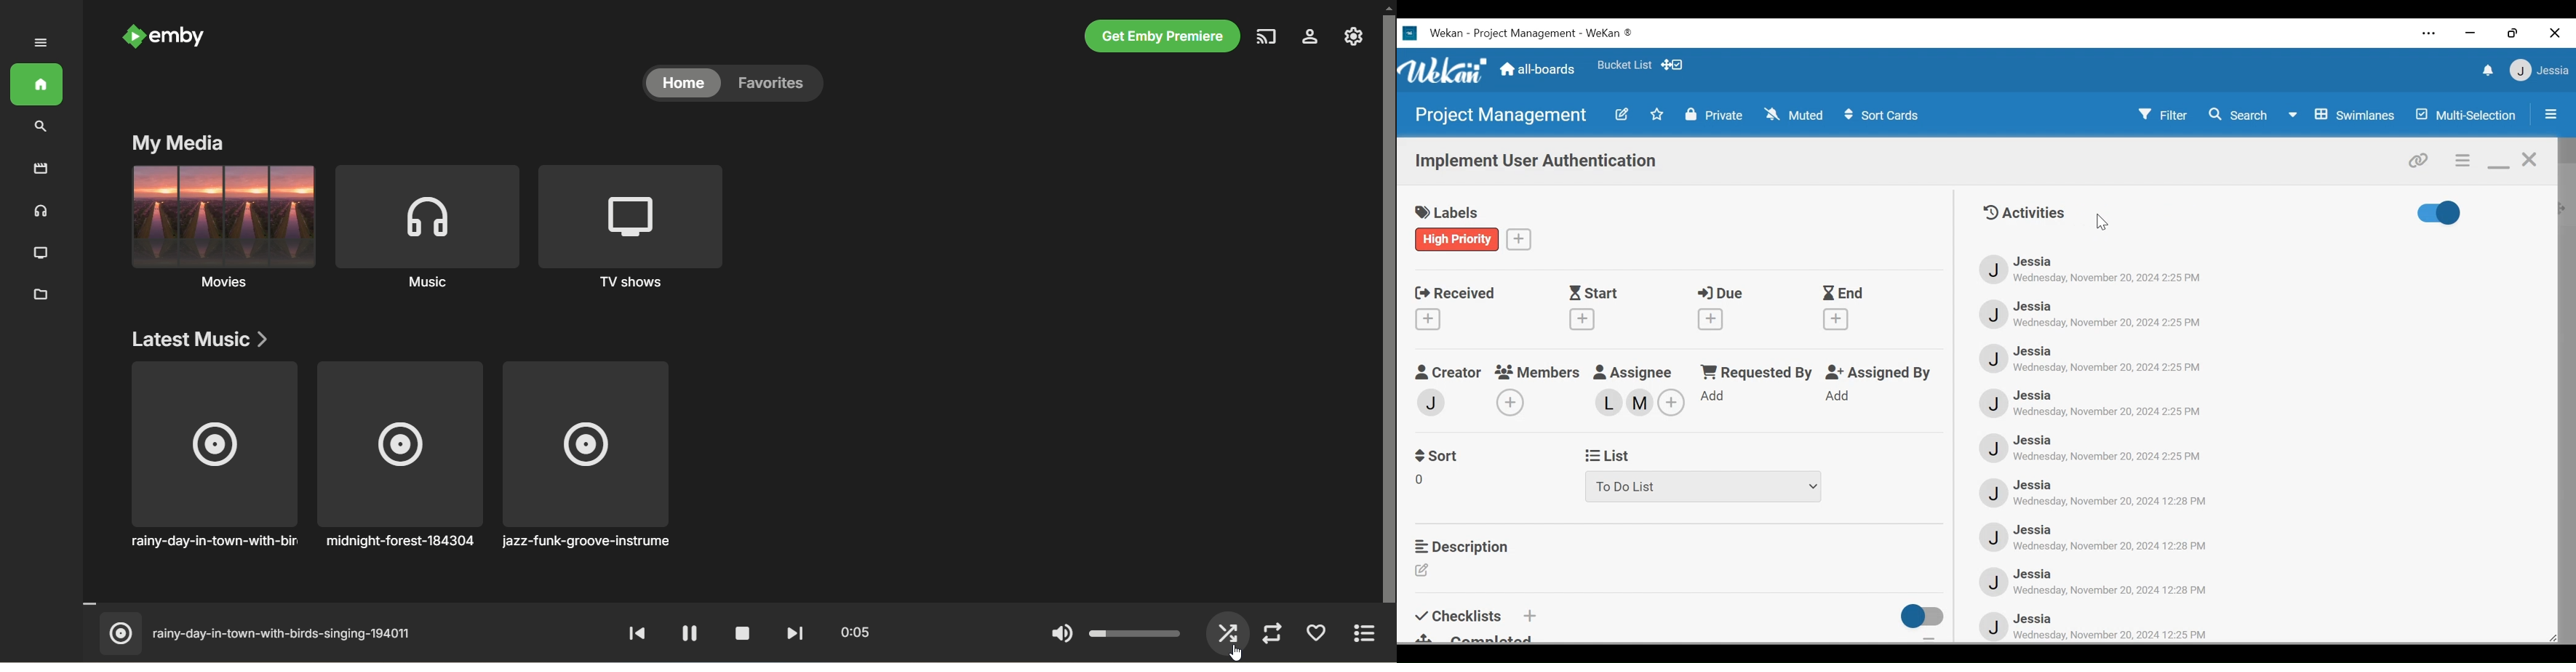 This screenshot has width=2576, height=672. Describe the element at coordinates (1642, 401) in the screenshot. I see `assigned member` at that location.